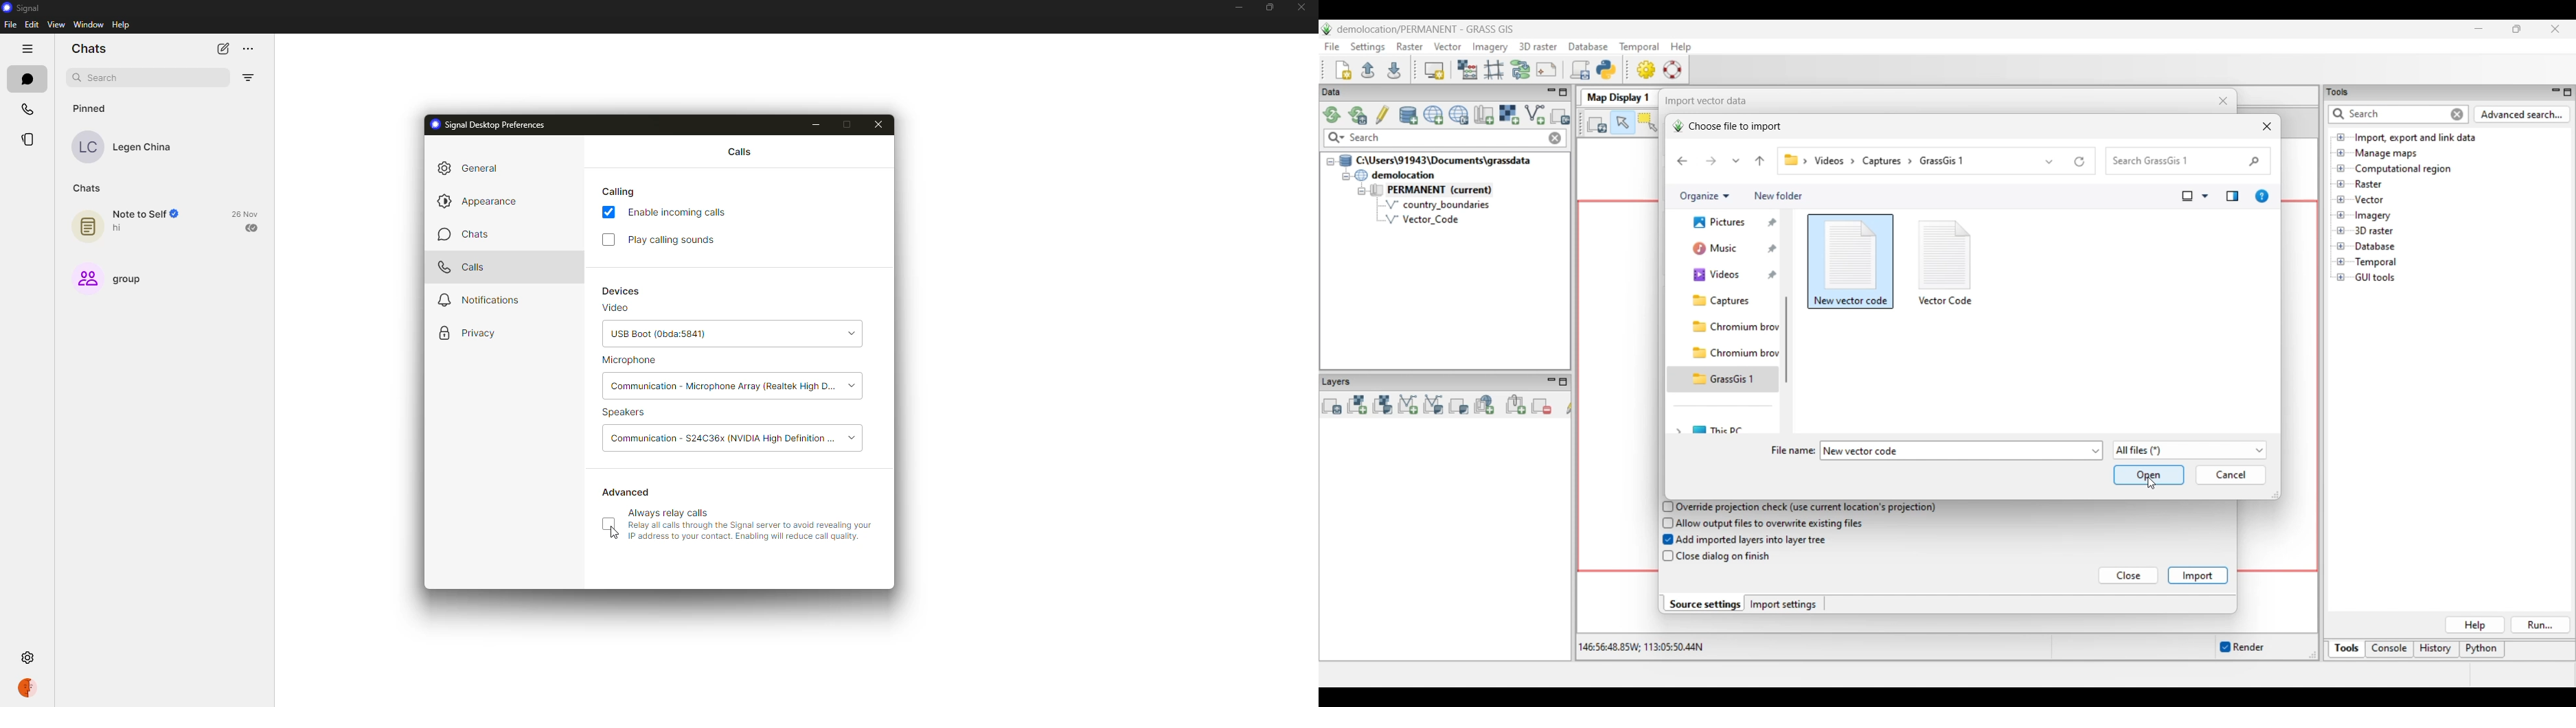  I want to click on minimize, so click(814, 125).